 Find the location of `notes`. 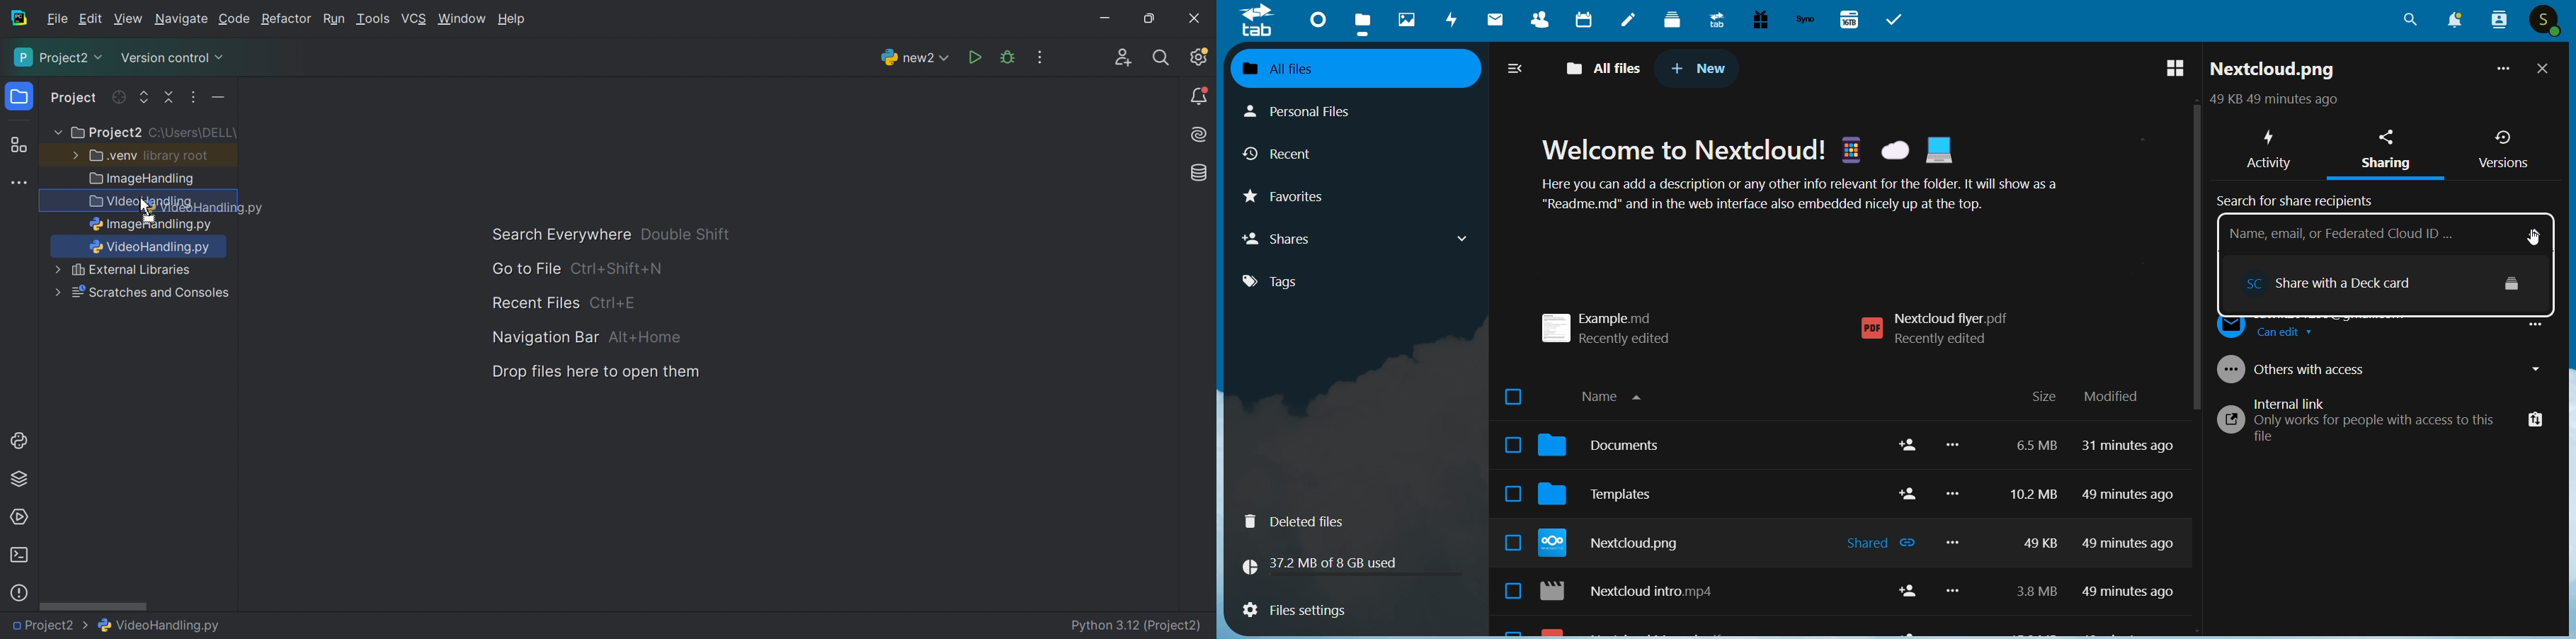

notes is located at coordinates (1629, 21).